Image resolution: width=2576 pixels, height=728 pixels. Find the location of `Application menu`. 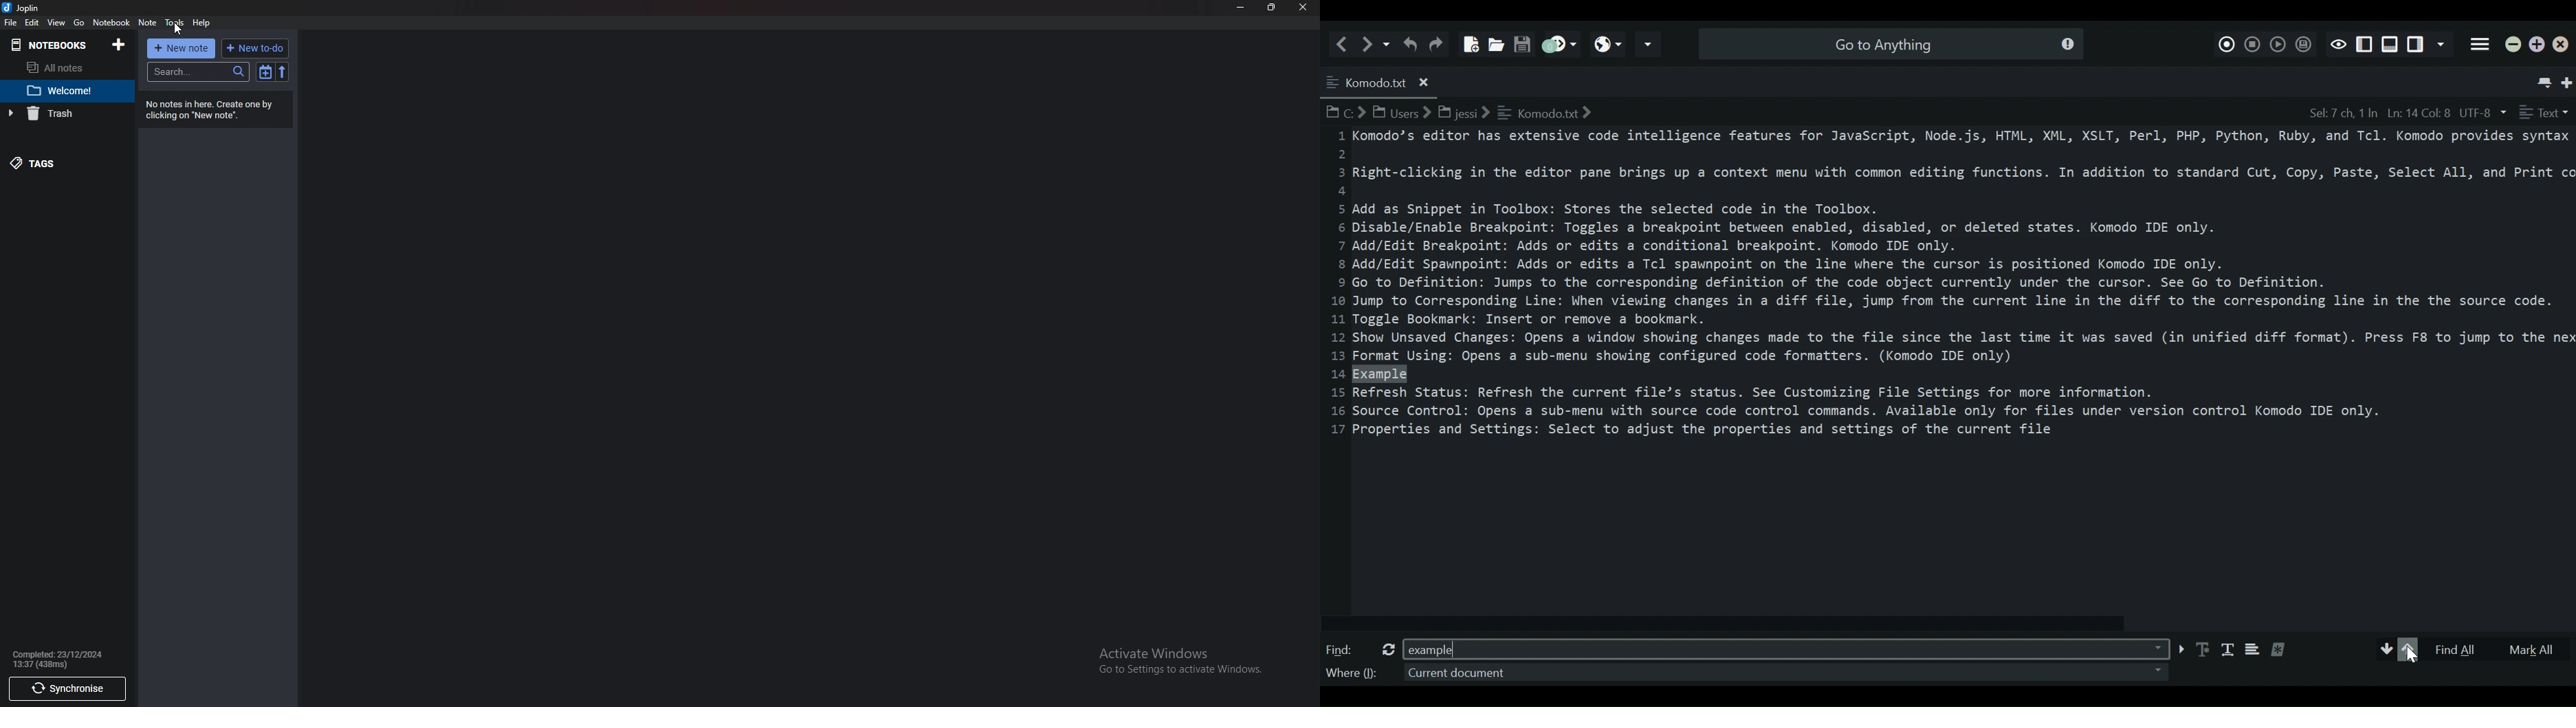

Application menu is located at coordinates (2481, 45).